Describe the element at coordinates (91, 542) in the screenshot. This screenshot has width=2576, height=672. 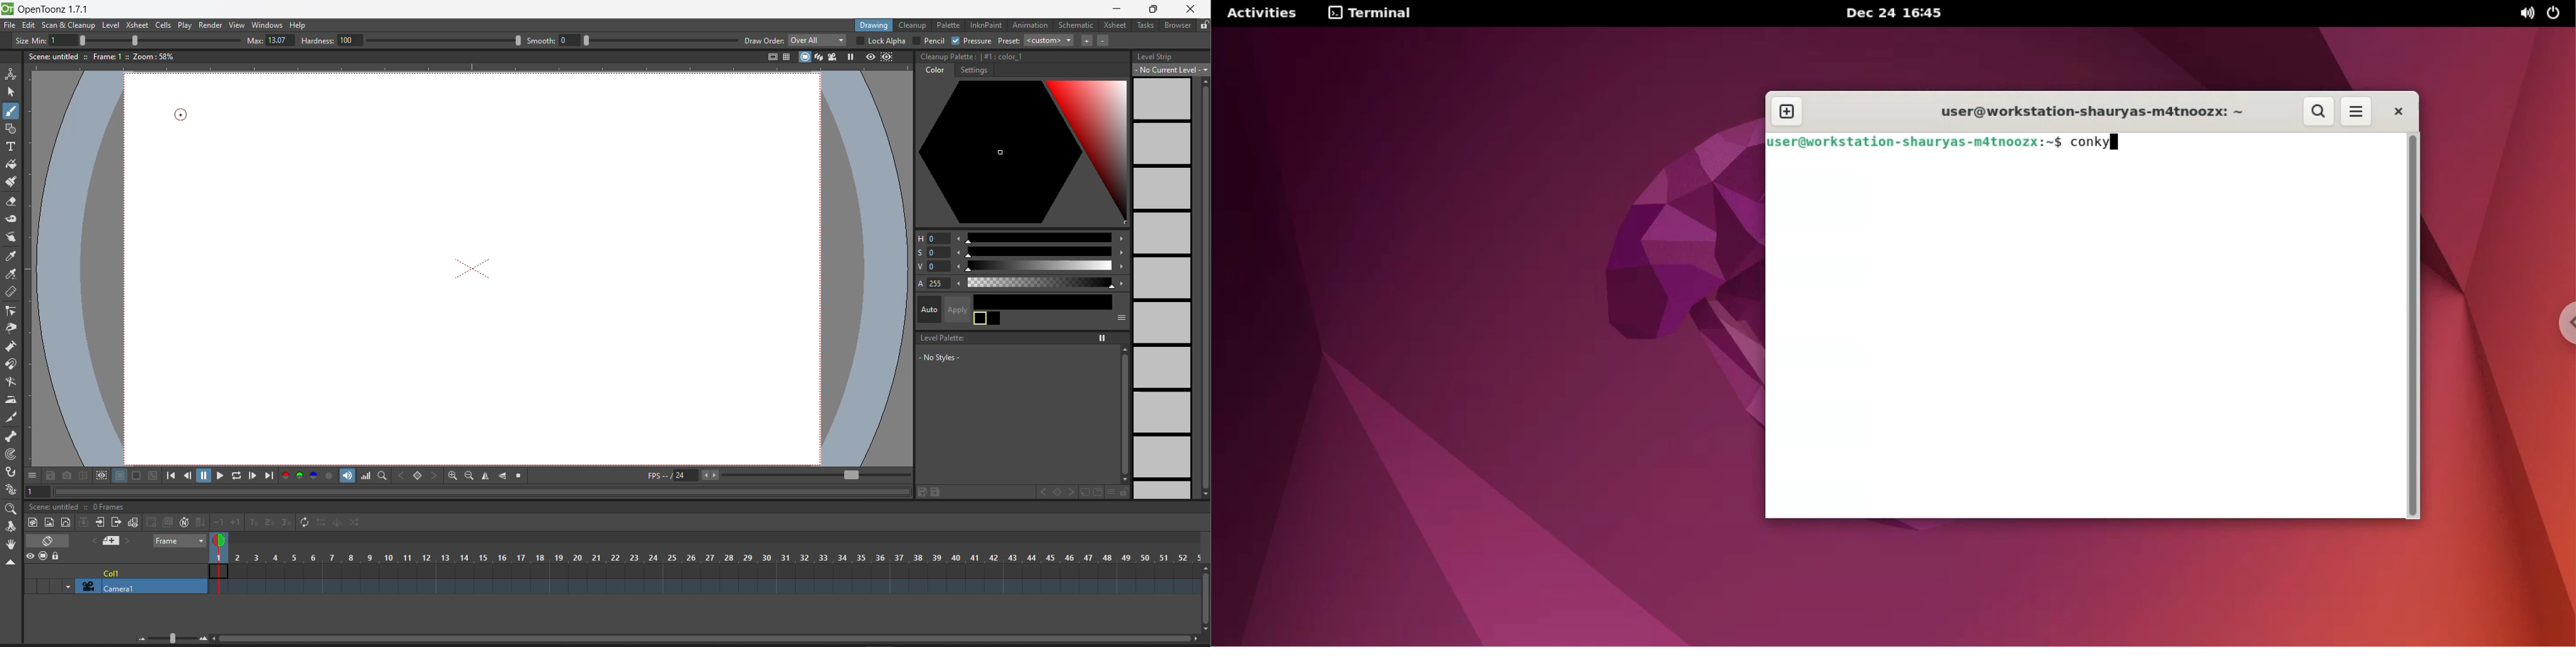
I see `previous memo` at that location.